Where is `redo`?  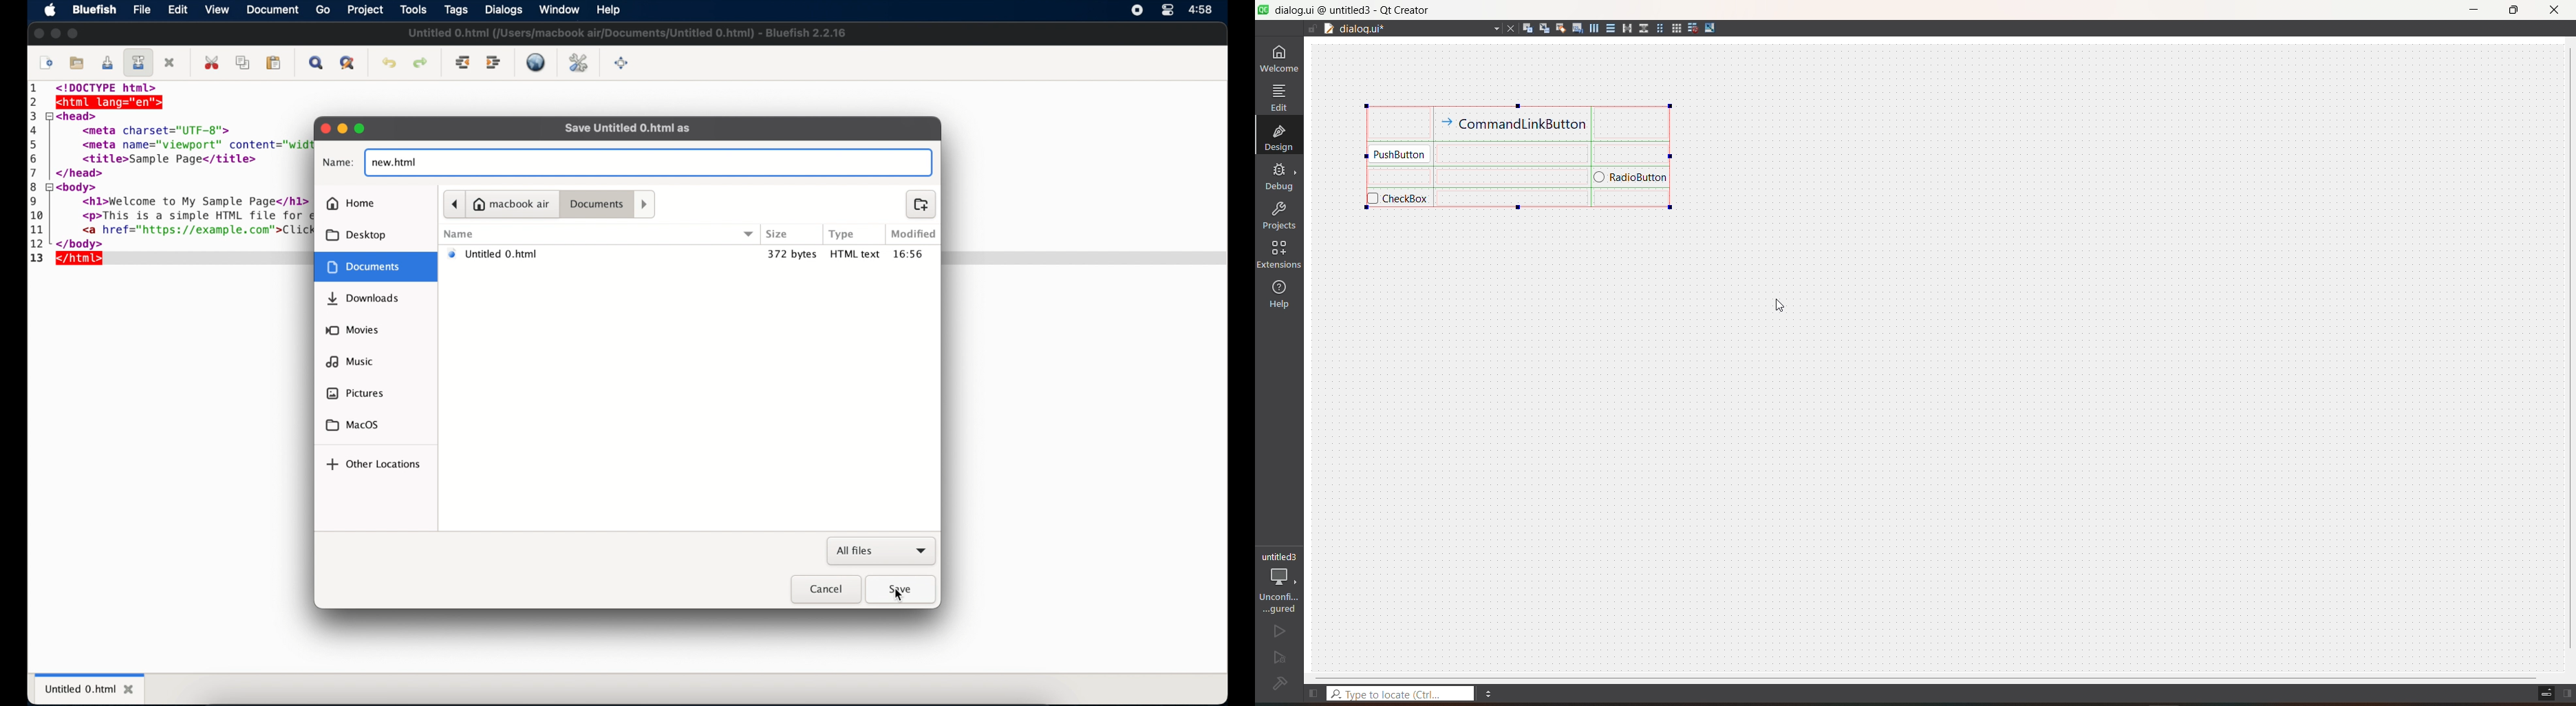
redo is located at coordinates (420, 63).